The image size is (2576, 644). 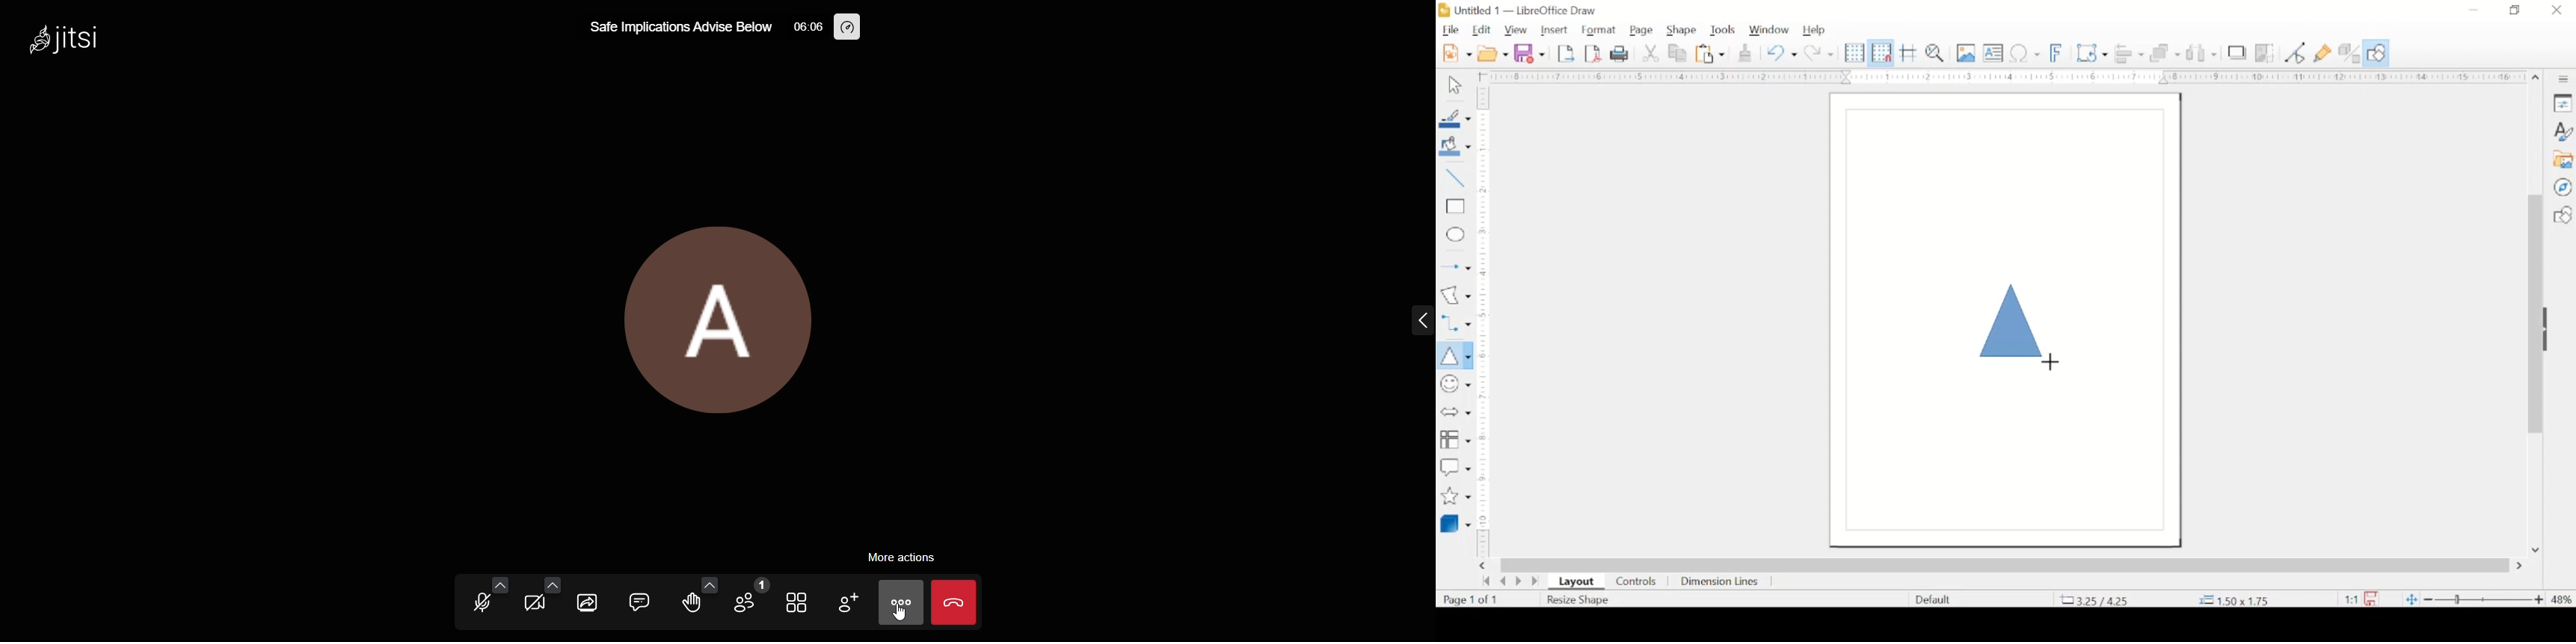 I want to click on shape, so click(x=1680, y=28).